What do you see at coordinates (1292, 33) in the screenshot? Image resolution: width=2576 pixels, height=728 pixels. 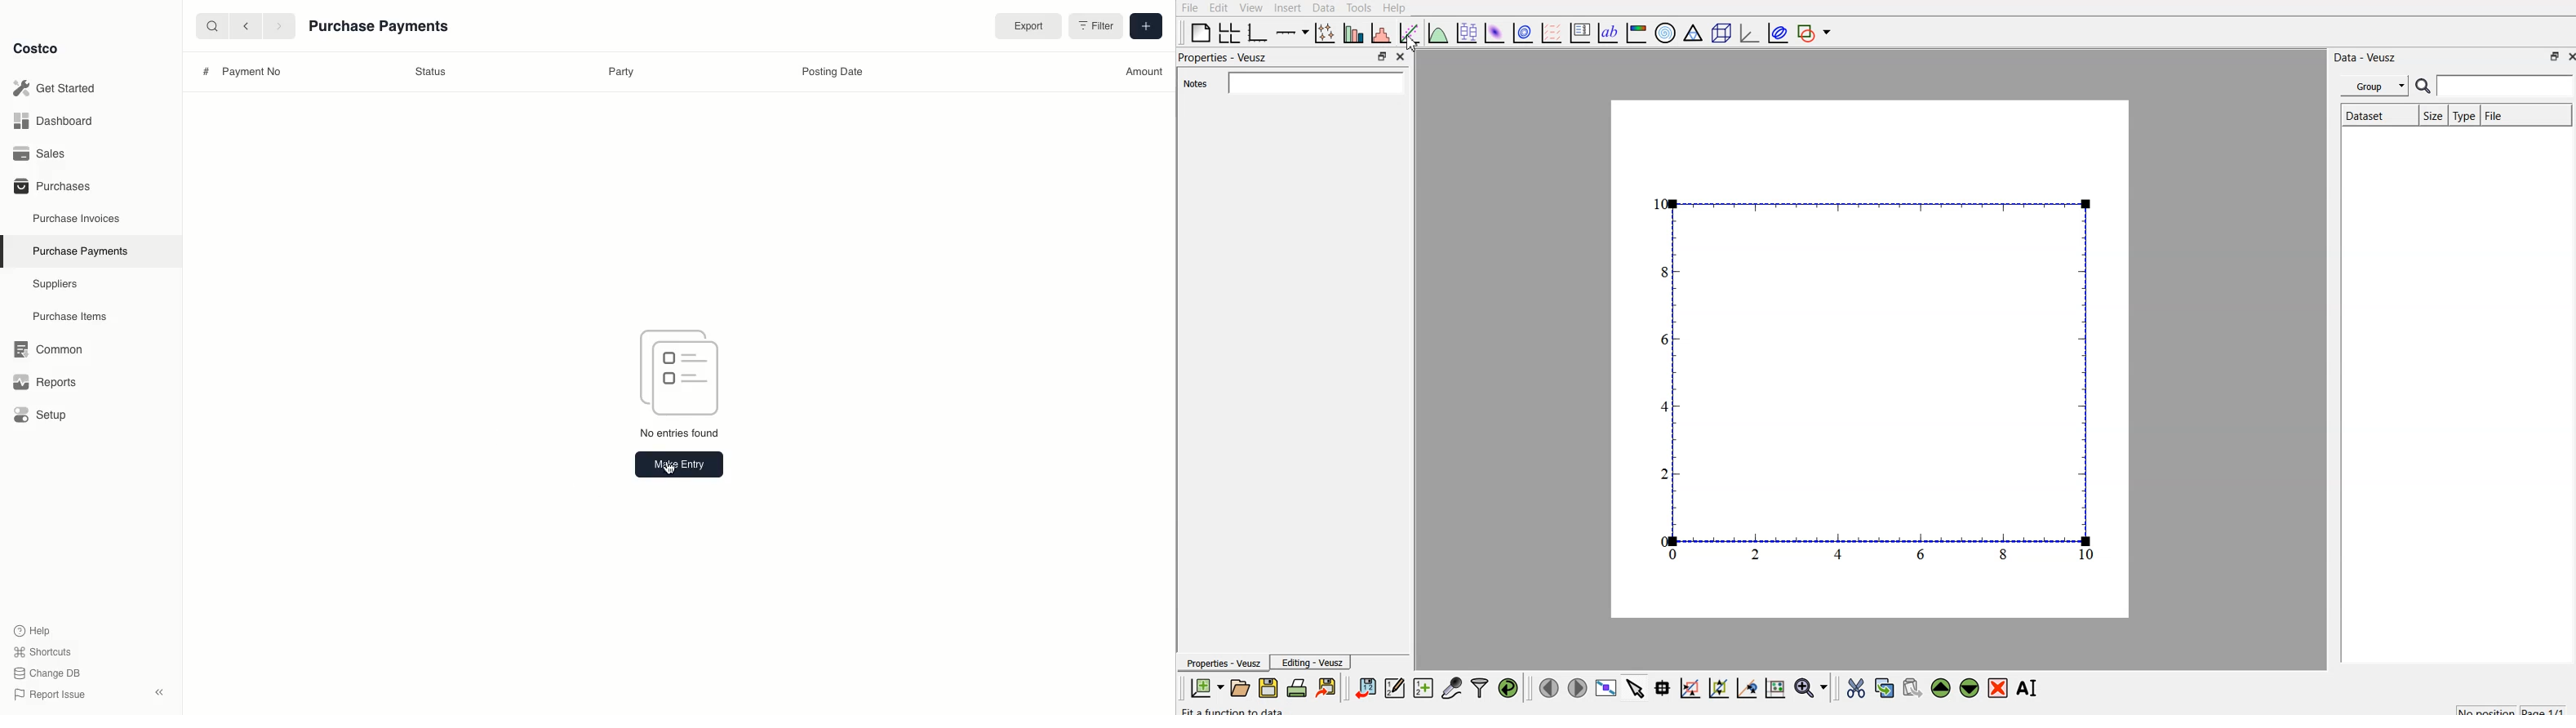 I see `add axis on the plot` at bounding box center [1292, 33].